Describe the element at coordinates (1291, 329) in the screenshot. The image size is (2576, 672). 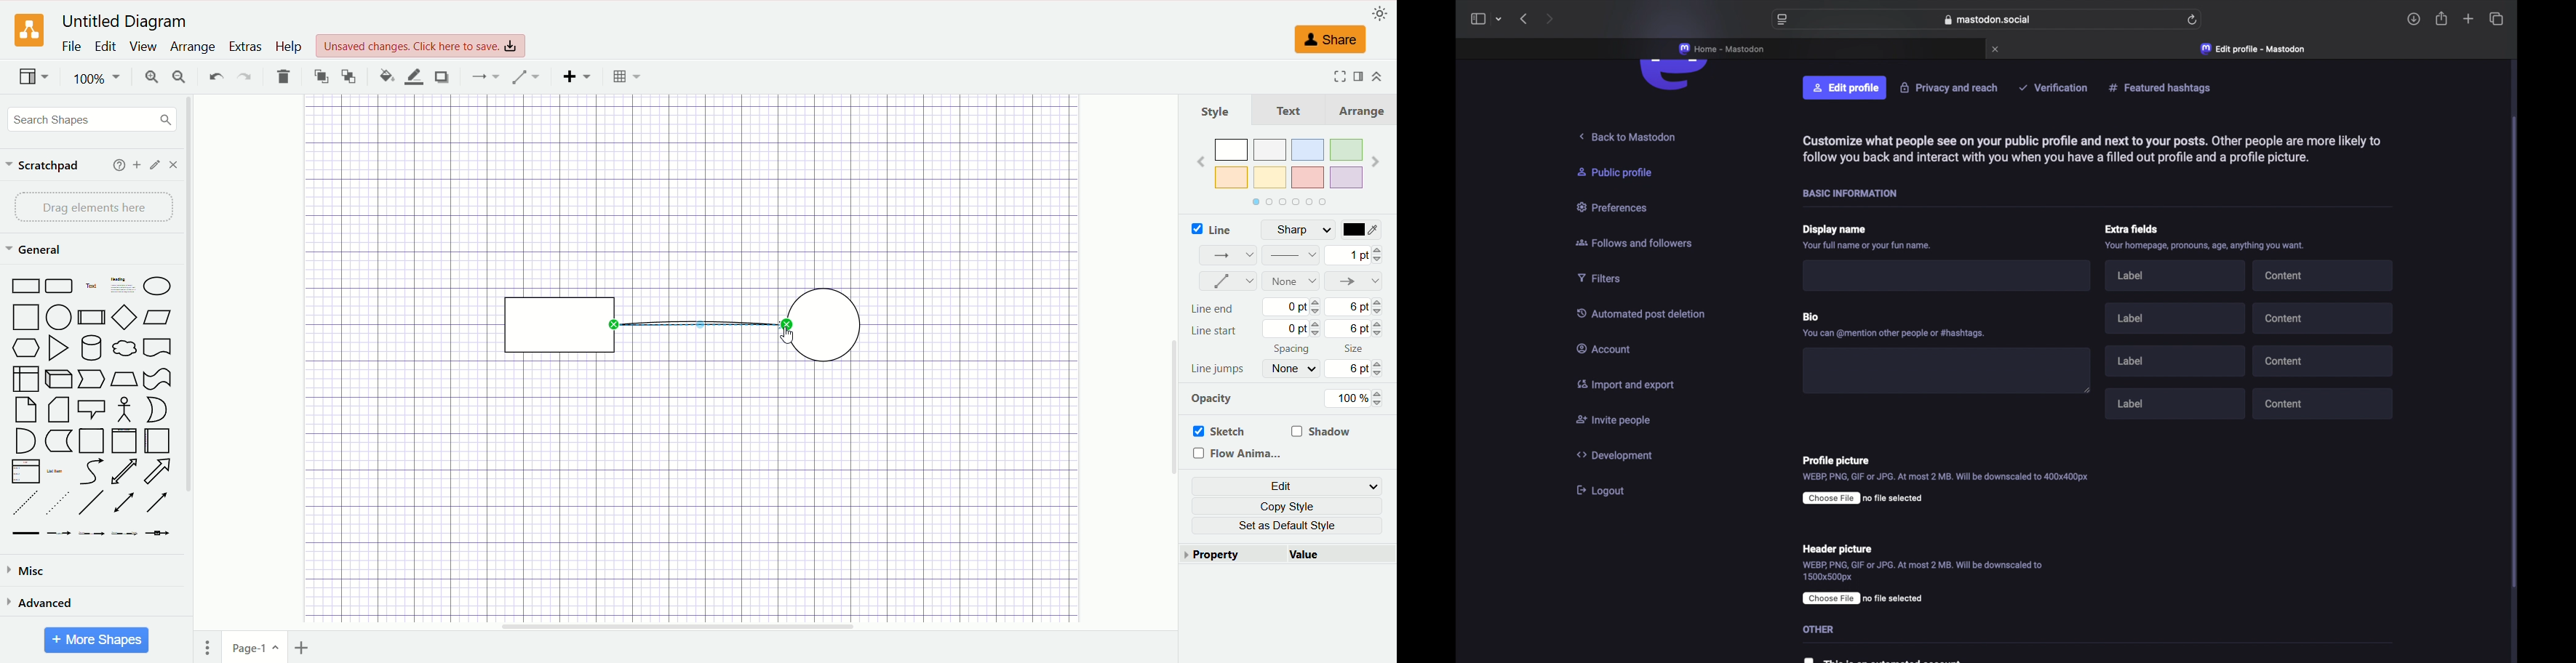
I see `0 pt` at that location.